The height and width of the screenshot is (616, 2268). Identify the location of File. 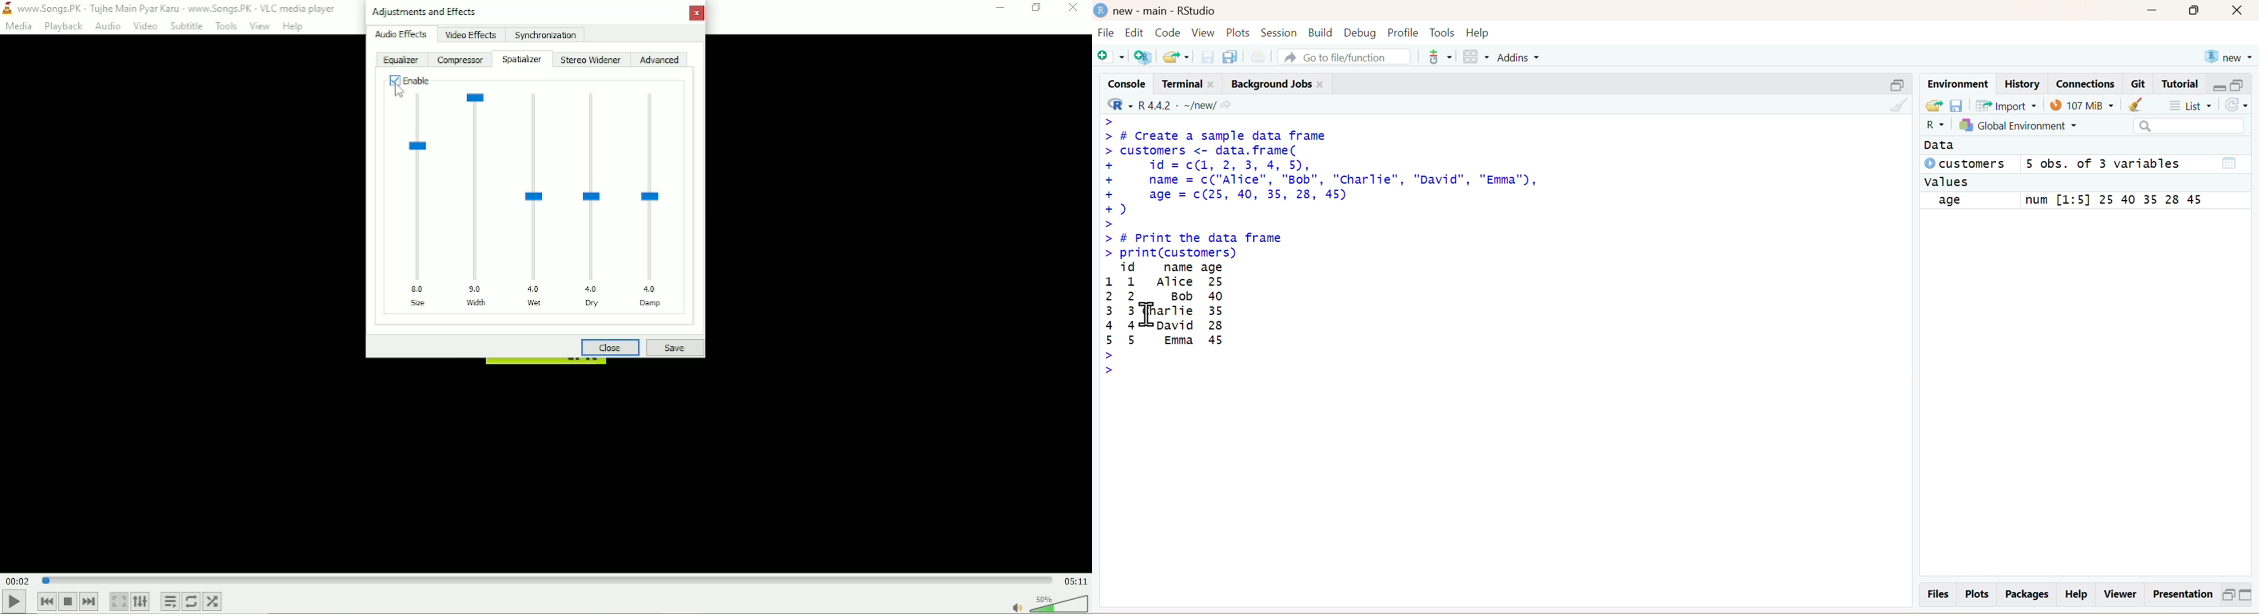
(1105, 34).